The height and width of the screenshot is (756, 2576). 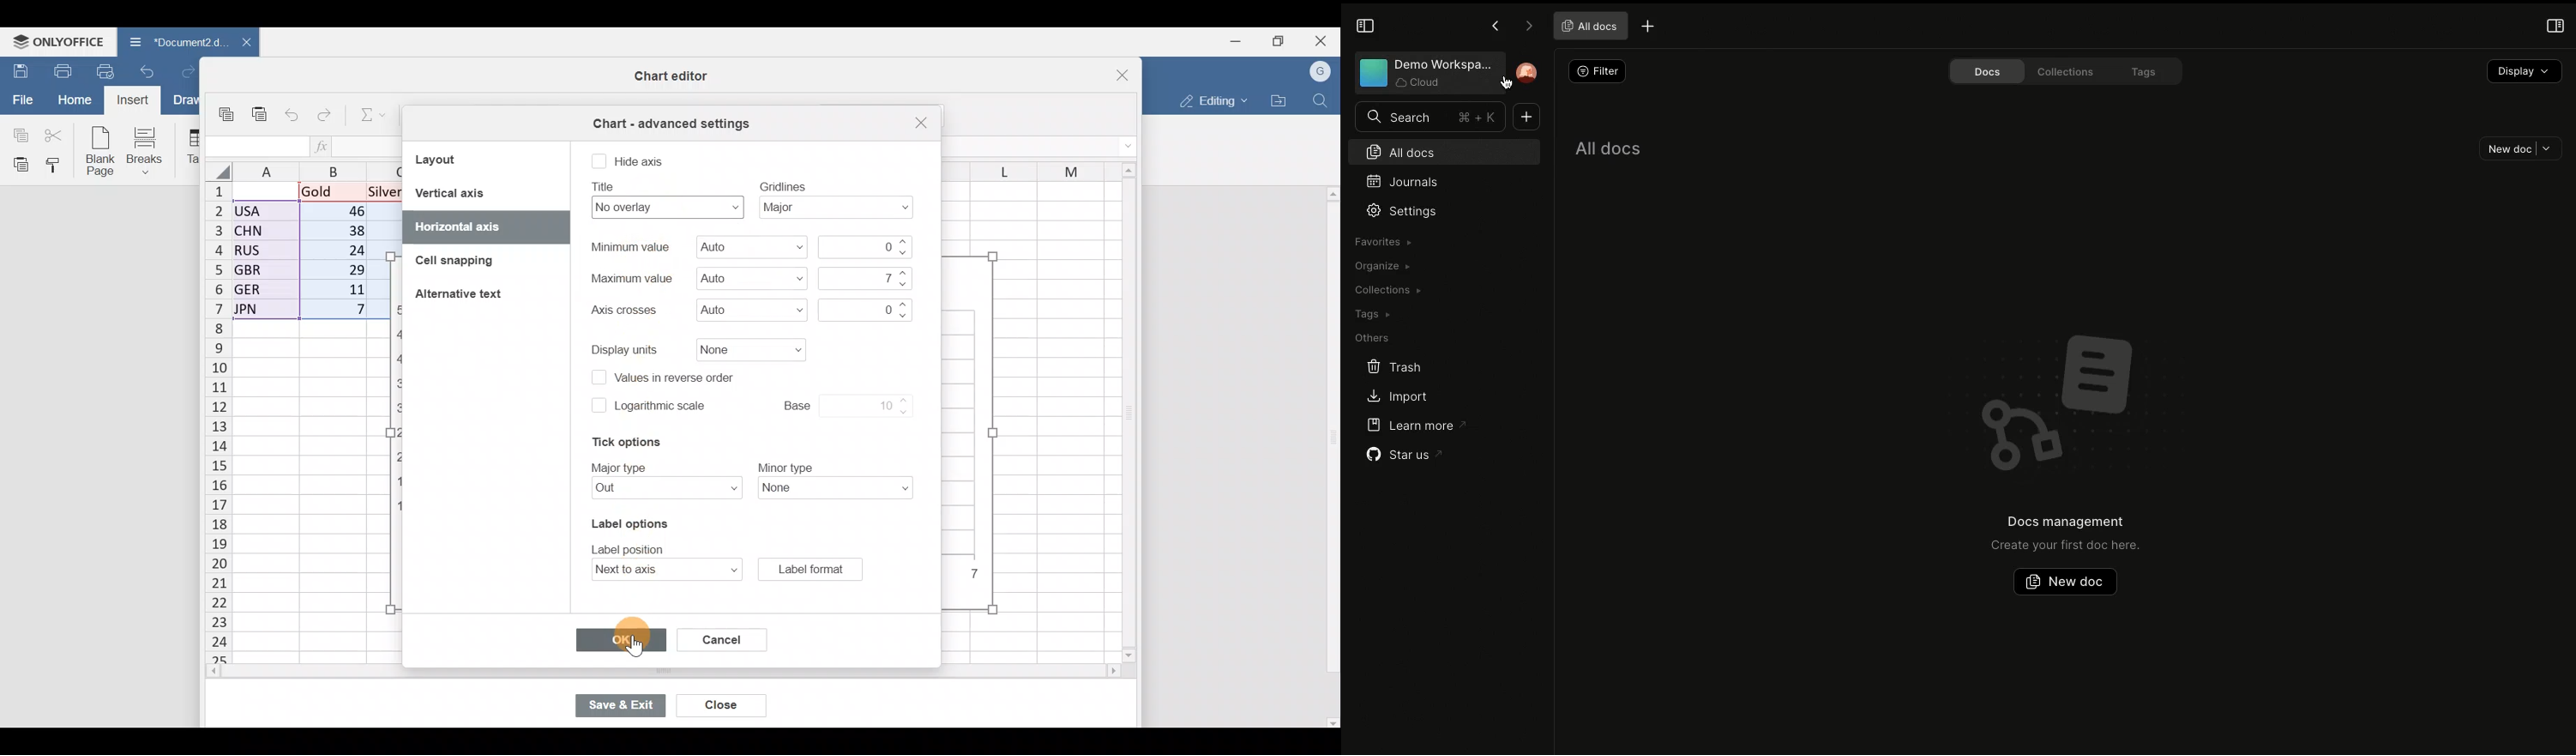 What do you see at coordinates (192, 148) in the screenshot?
I see `Table` at bounding box center [192, 148].